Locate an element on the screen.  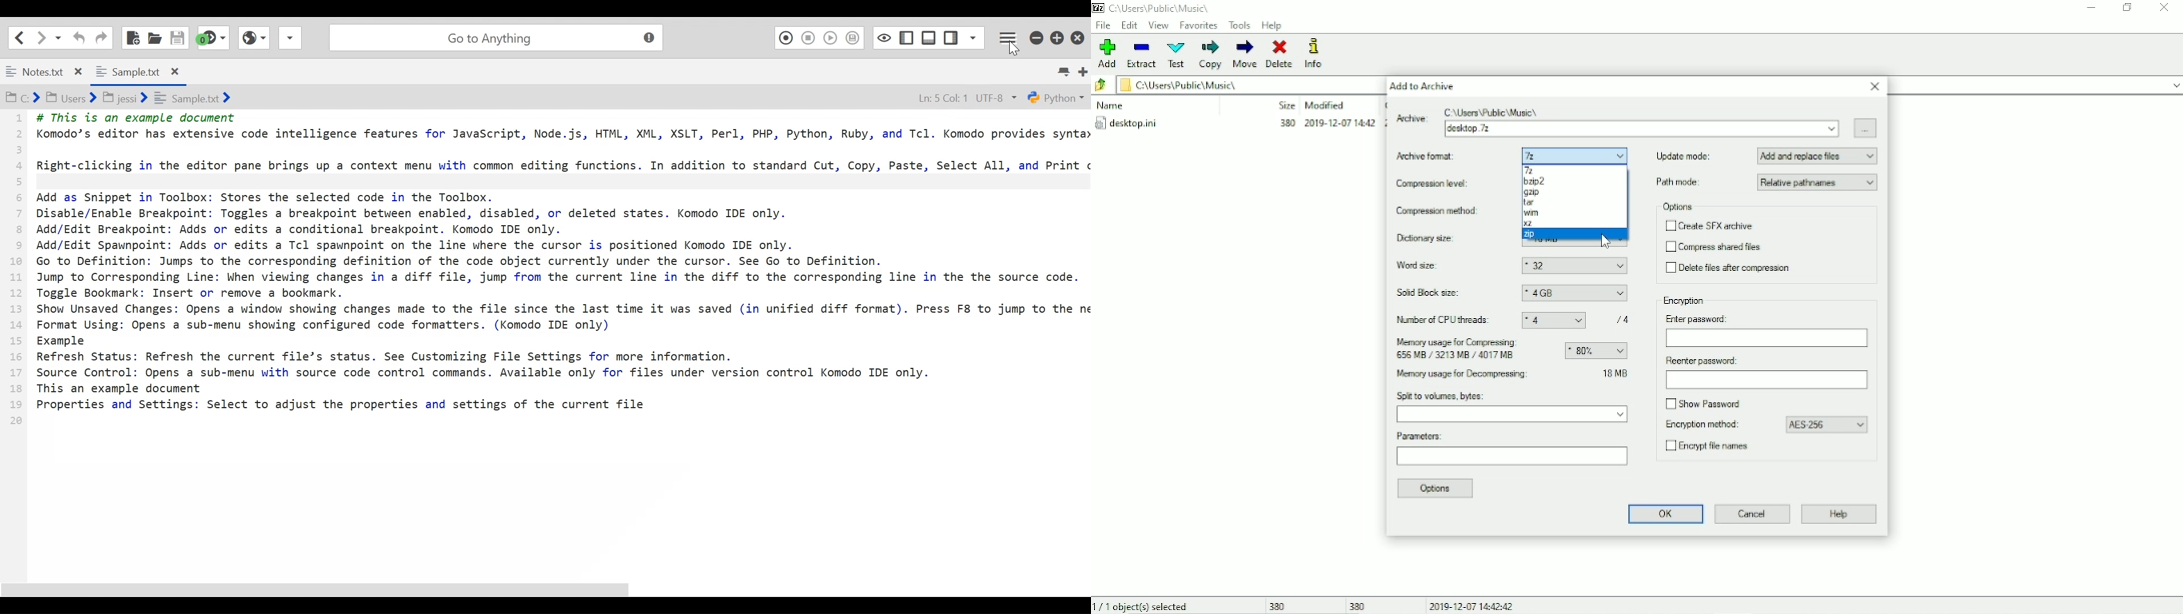
Minimize is located at coordinates (2092, 8).